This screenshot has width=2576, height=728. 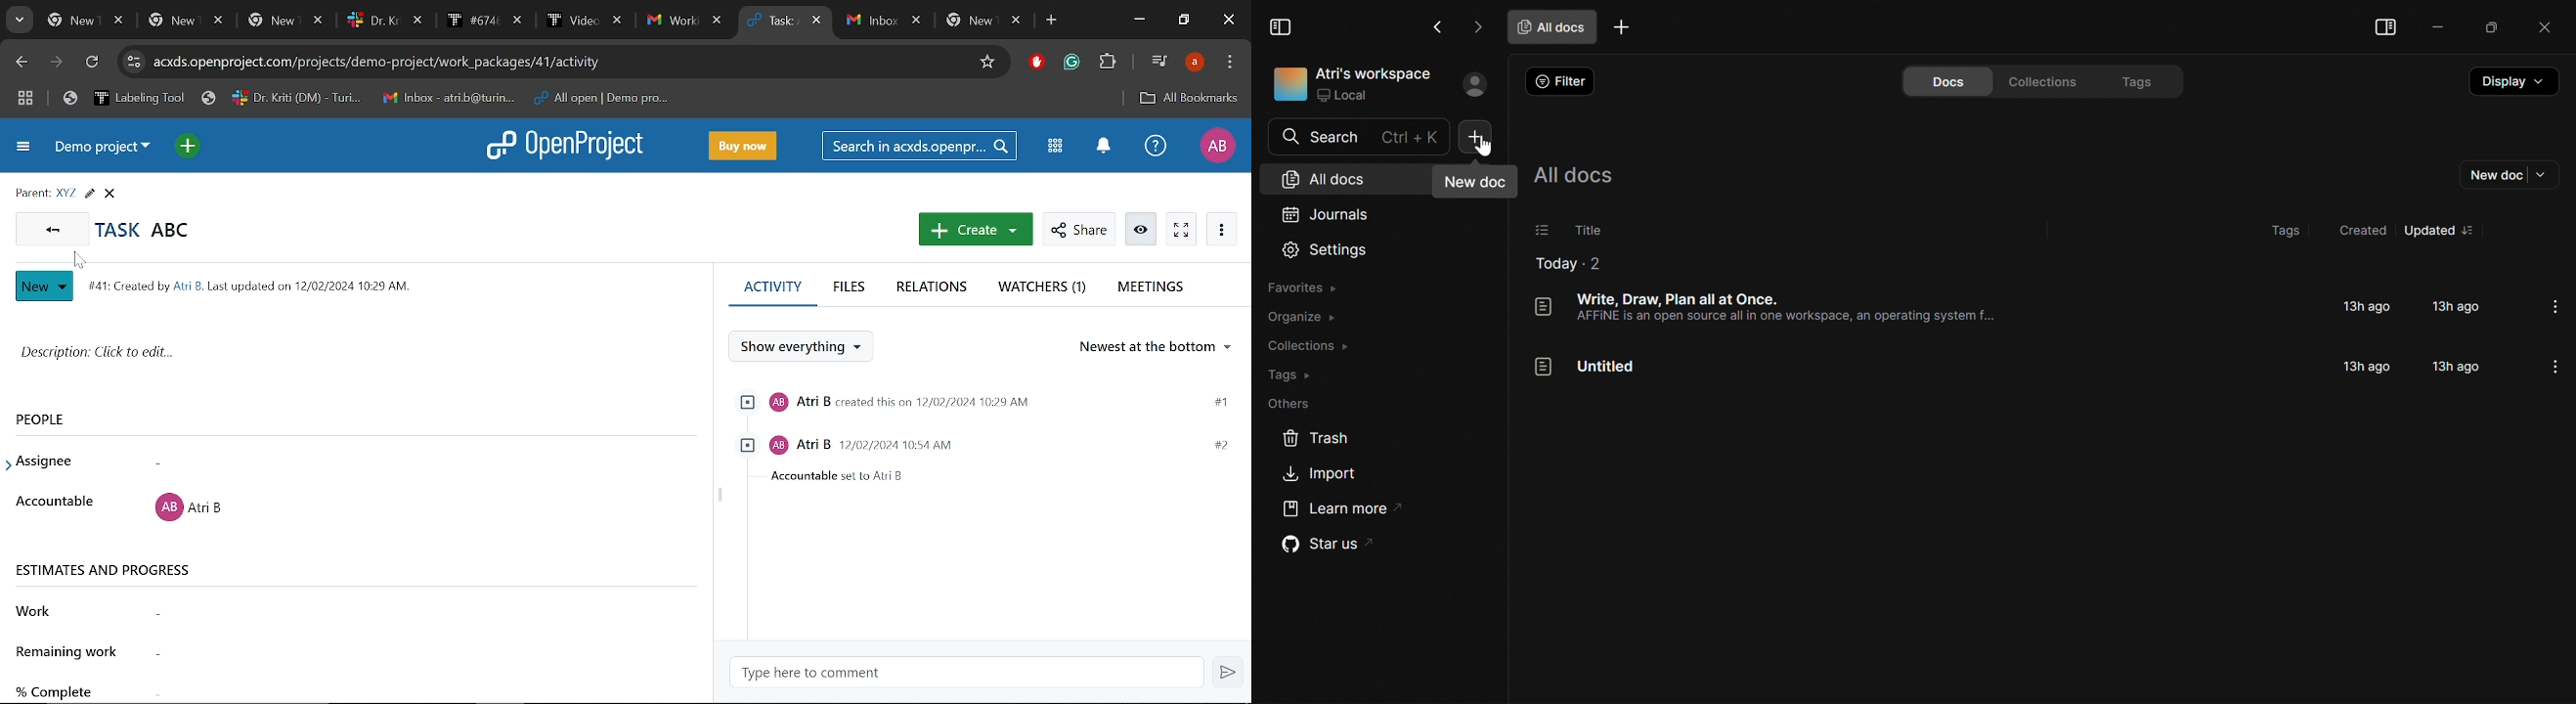 What do you see at coordinates (1621, 29) in the screenshot?
I see `Add tab` at bounding box center [1621, 29].